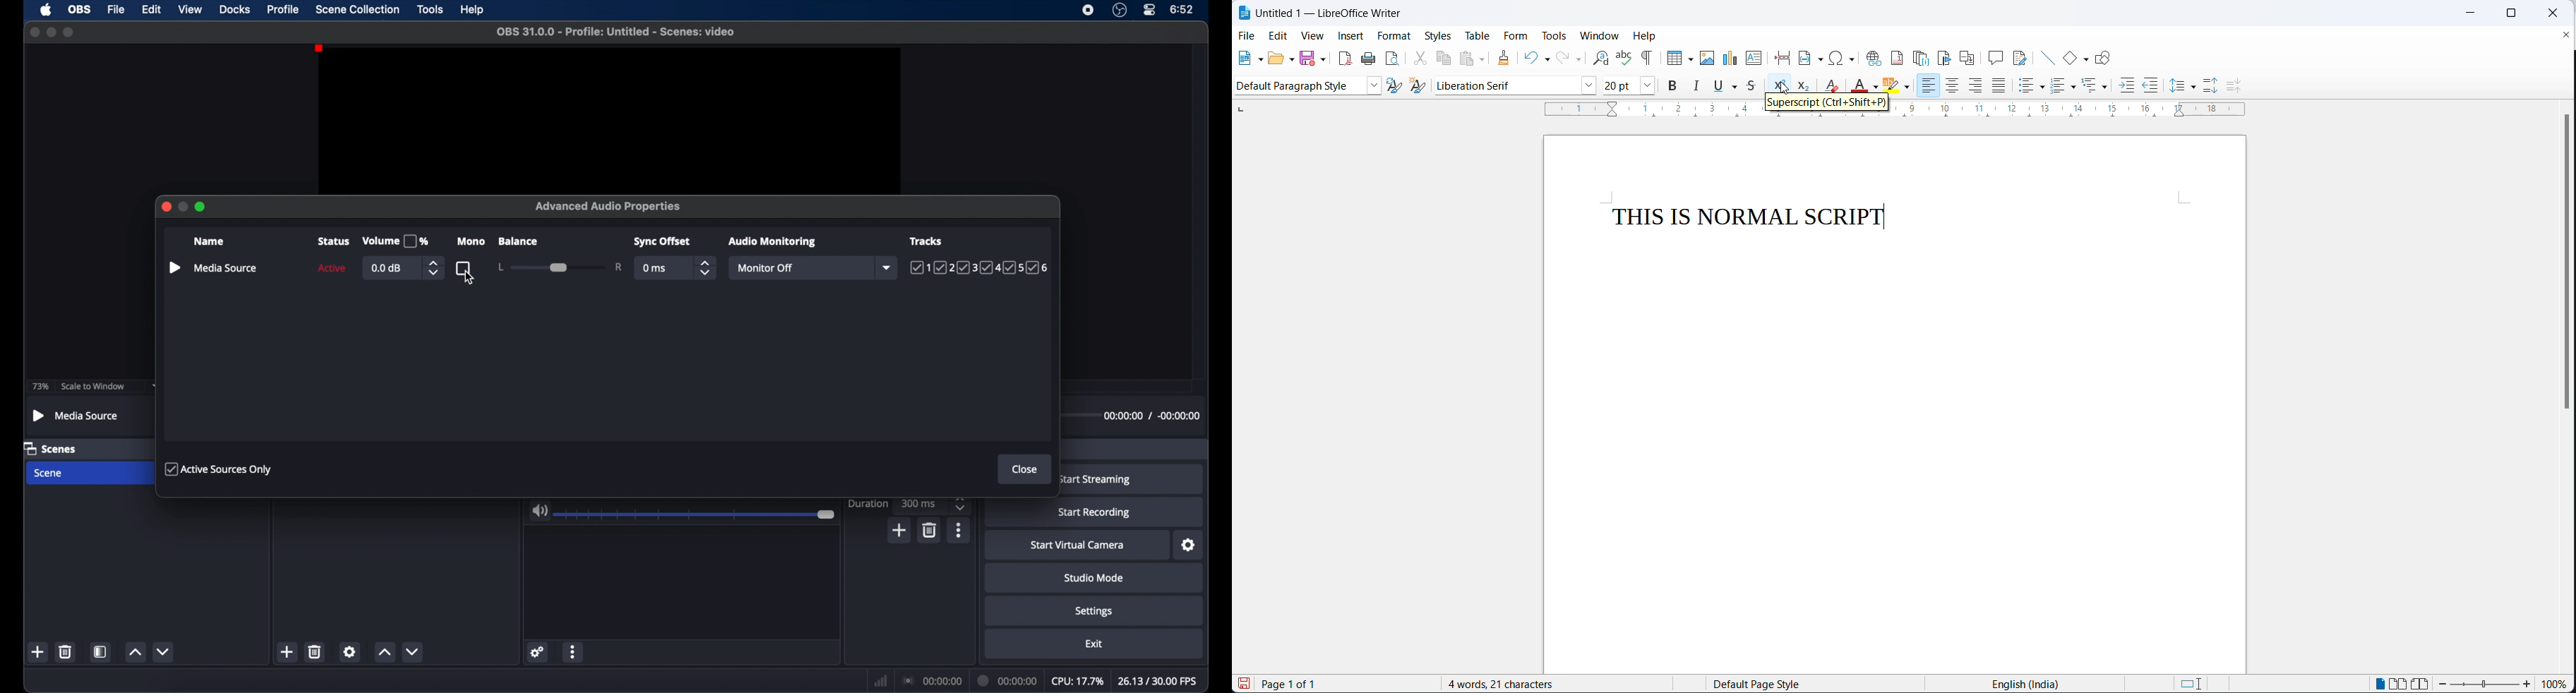  What do you see at coordinates (202, 207) in the screenshot?
I see `maximize` at bounding box center [202, 207].